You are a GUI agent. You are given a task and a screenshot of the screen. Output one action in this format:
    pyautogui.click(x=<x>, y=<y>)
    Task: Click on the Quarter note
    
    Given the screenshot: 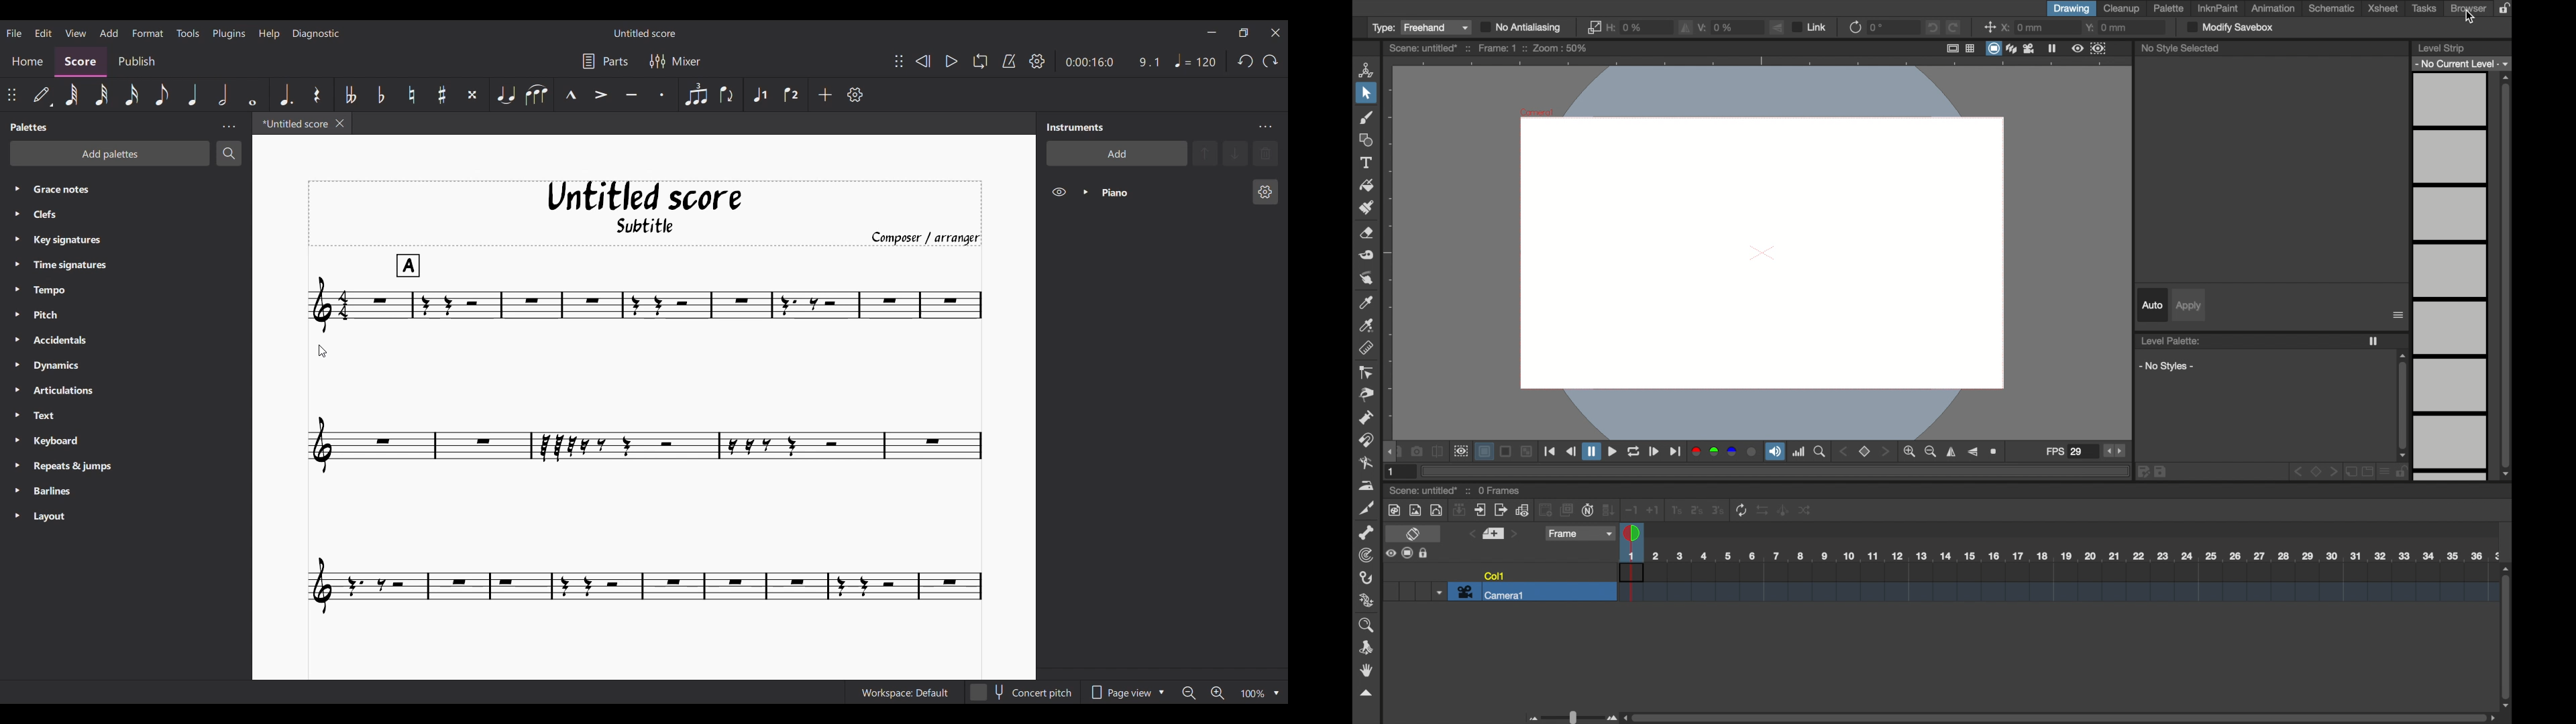 What is the action you would take?
    pyautogui.click(x=193, y=95)
    